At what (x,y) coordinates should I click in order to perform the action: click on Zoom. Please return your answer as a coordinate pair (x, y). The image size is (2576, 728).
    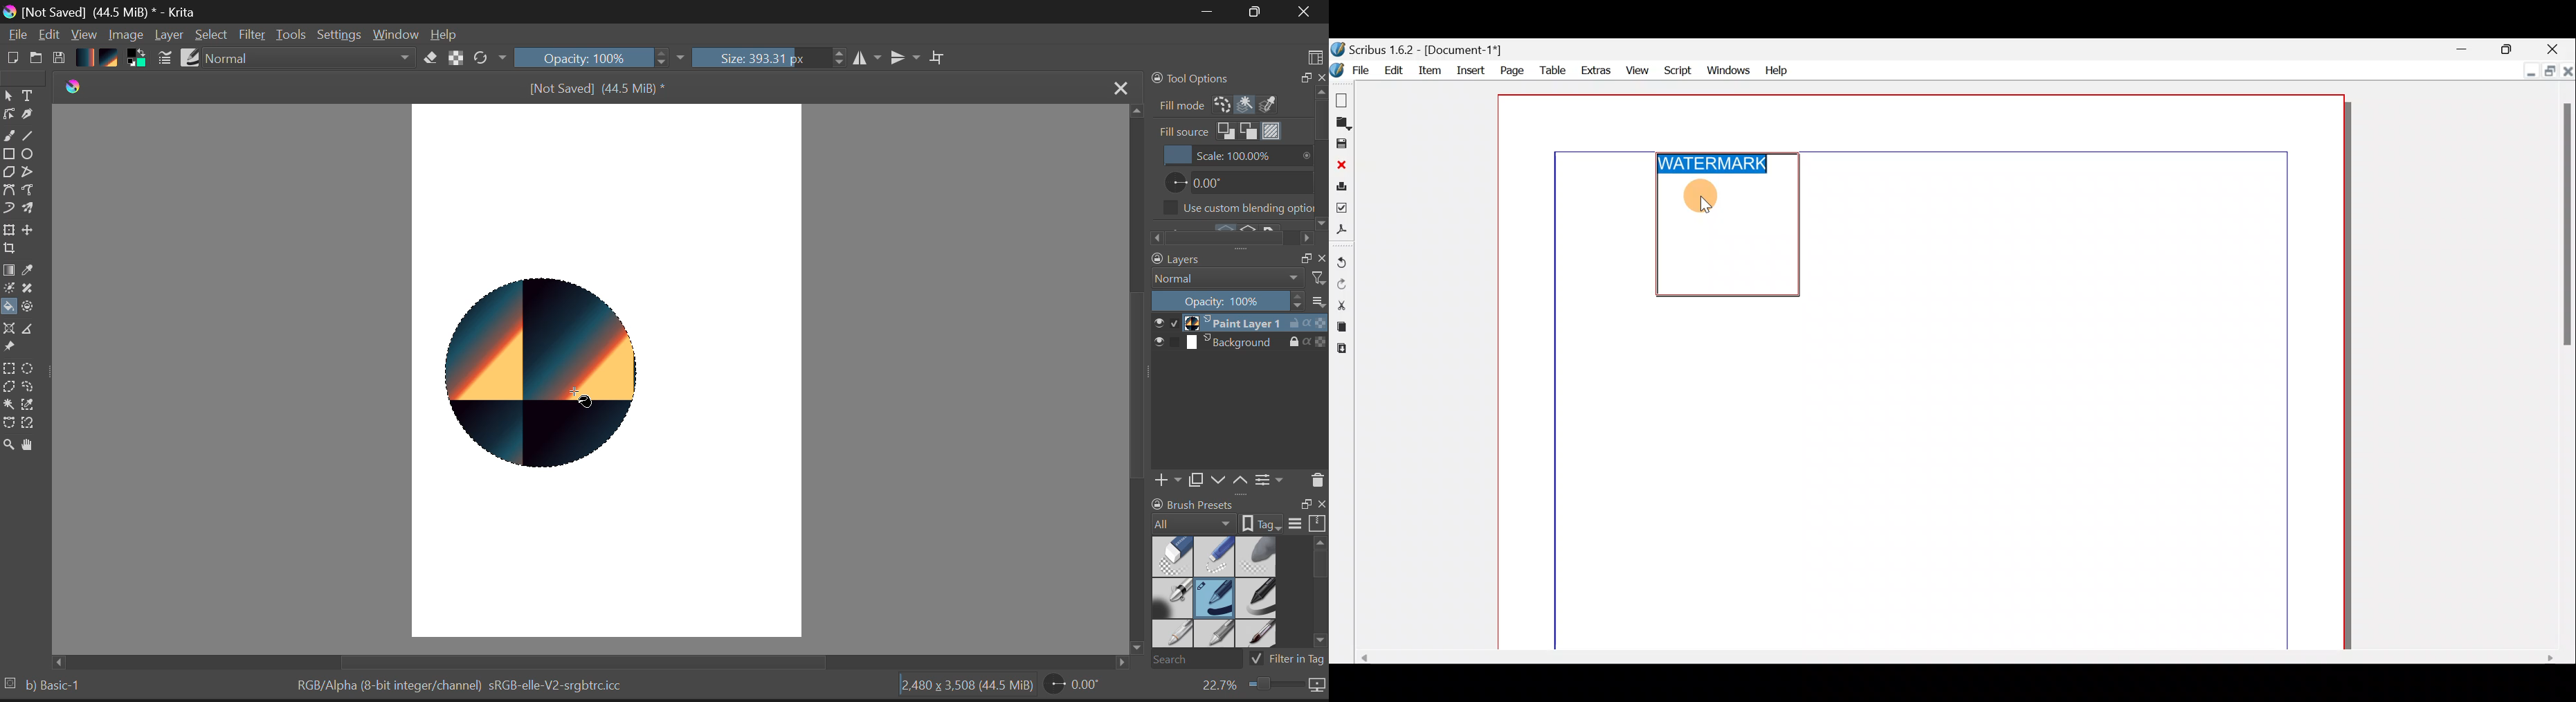
    Looking at the image, I should click on (8, 443).